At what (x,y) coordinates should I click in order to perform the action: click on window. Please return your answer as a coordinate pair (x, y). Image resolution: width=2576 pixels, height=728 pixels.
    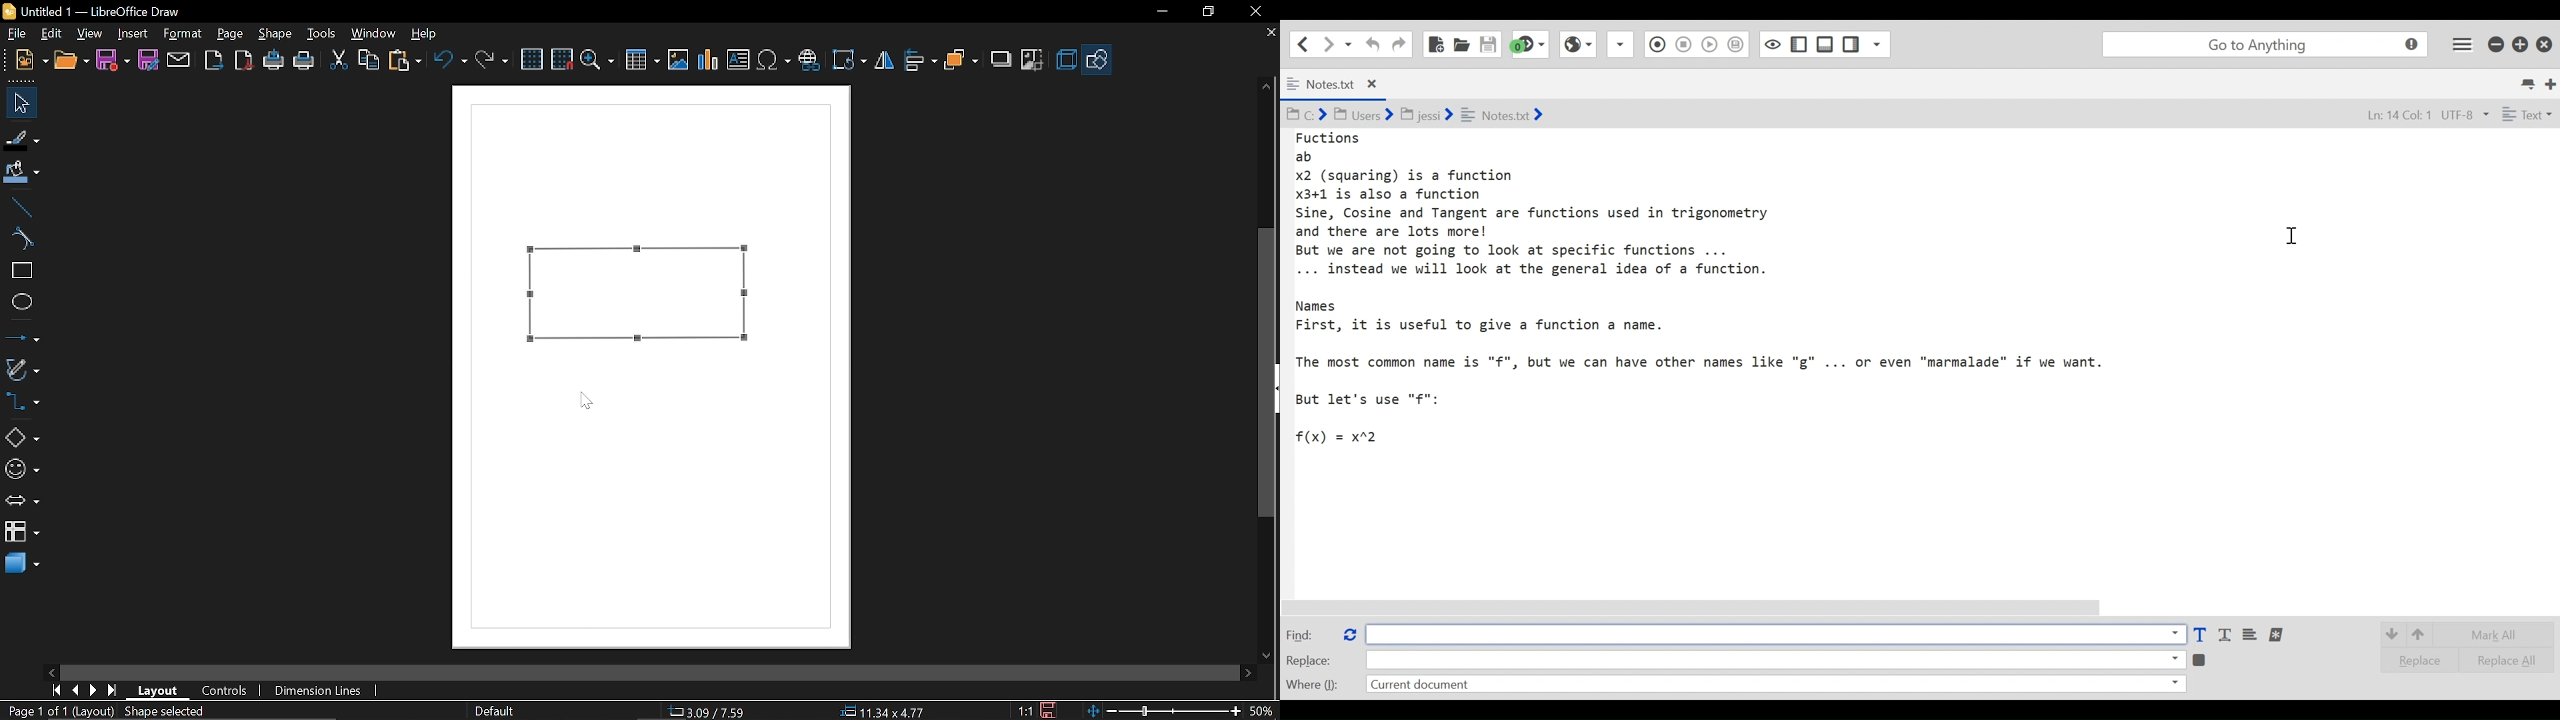
    Looking at the image, I should click on (376, 33).